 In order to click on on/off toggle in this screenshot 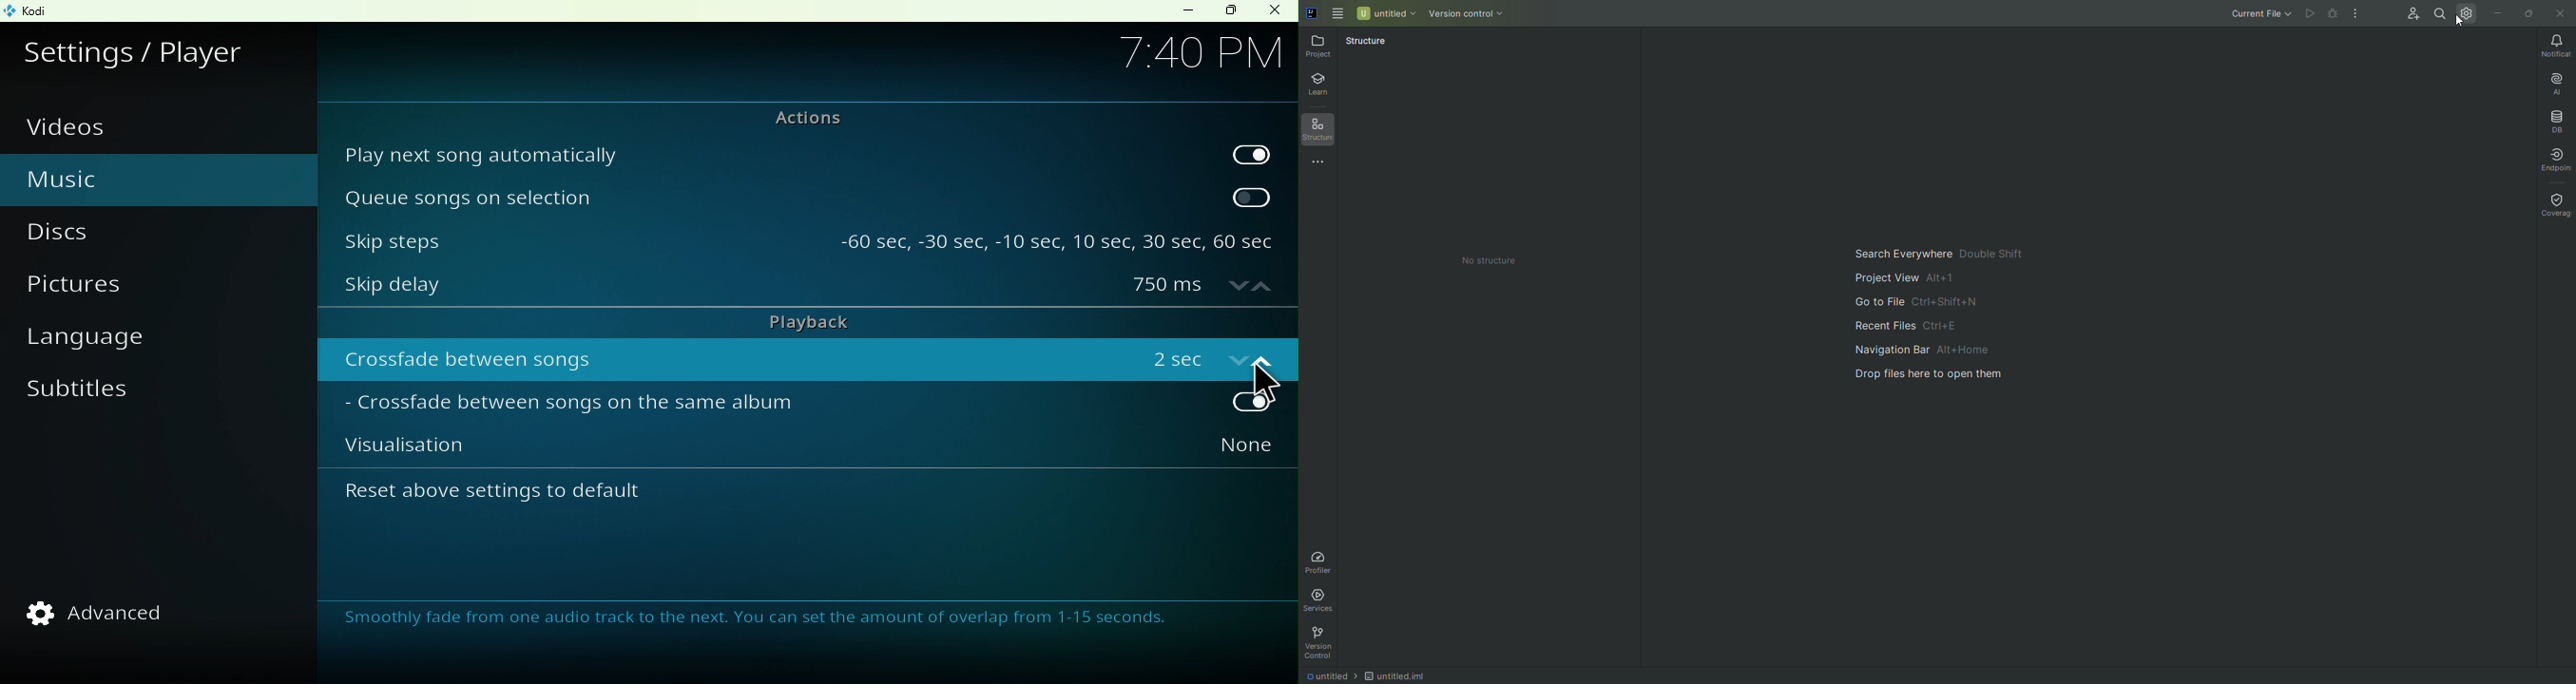, I will do `click(1206, 356)`.